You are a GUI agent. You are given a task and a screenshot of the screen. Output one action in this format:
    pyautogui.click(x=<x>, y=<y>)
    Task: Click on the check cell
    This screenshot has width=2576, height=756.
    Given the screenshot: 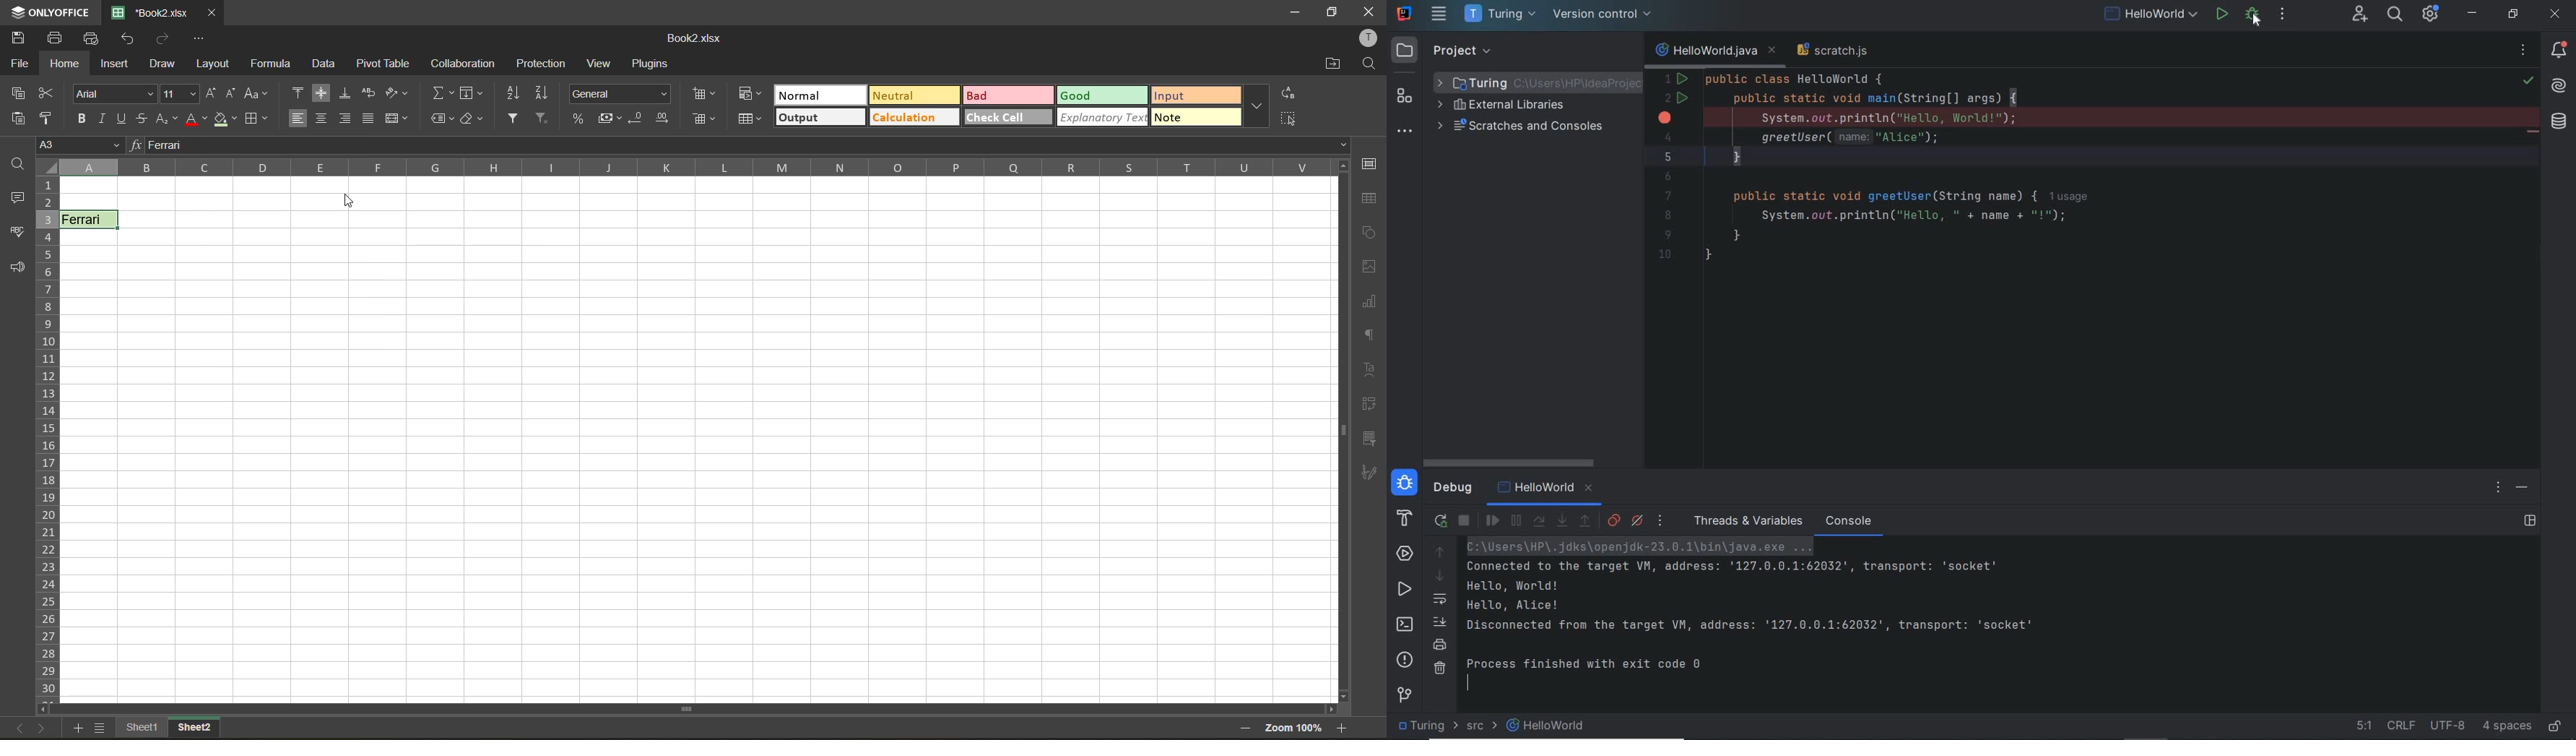 What is the action you would take?
    pyautogui.click(x=1010, y=119)
    